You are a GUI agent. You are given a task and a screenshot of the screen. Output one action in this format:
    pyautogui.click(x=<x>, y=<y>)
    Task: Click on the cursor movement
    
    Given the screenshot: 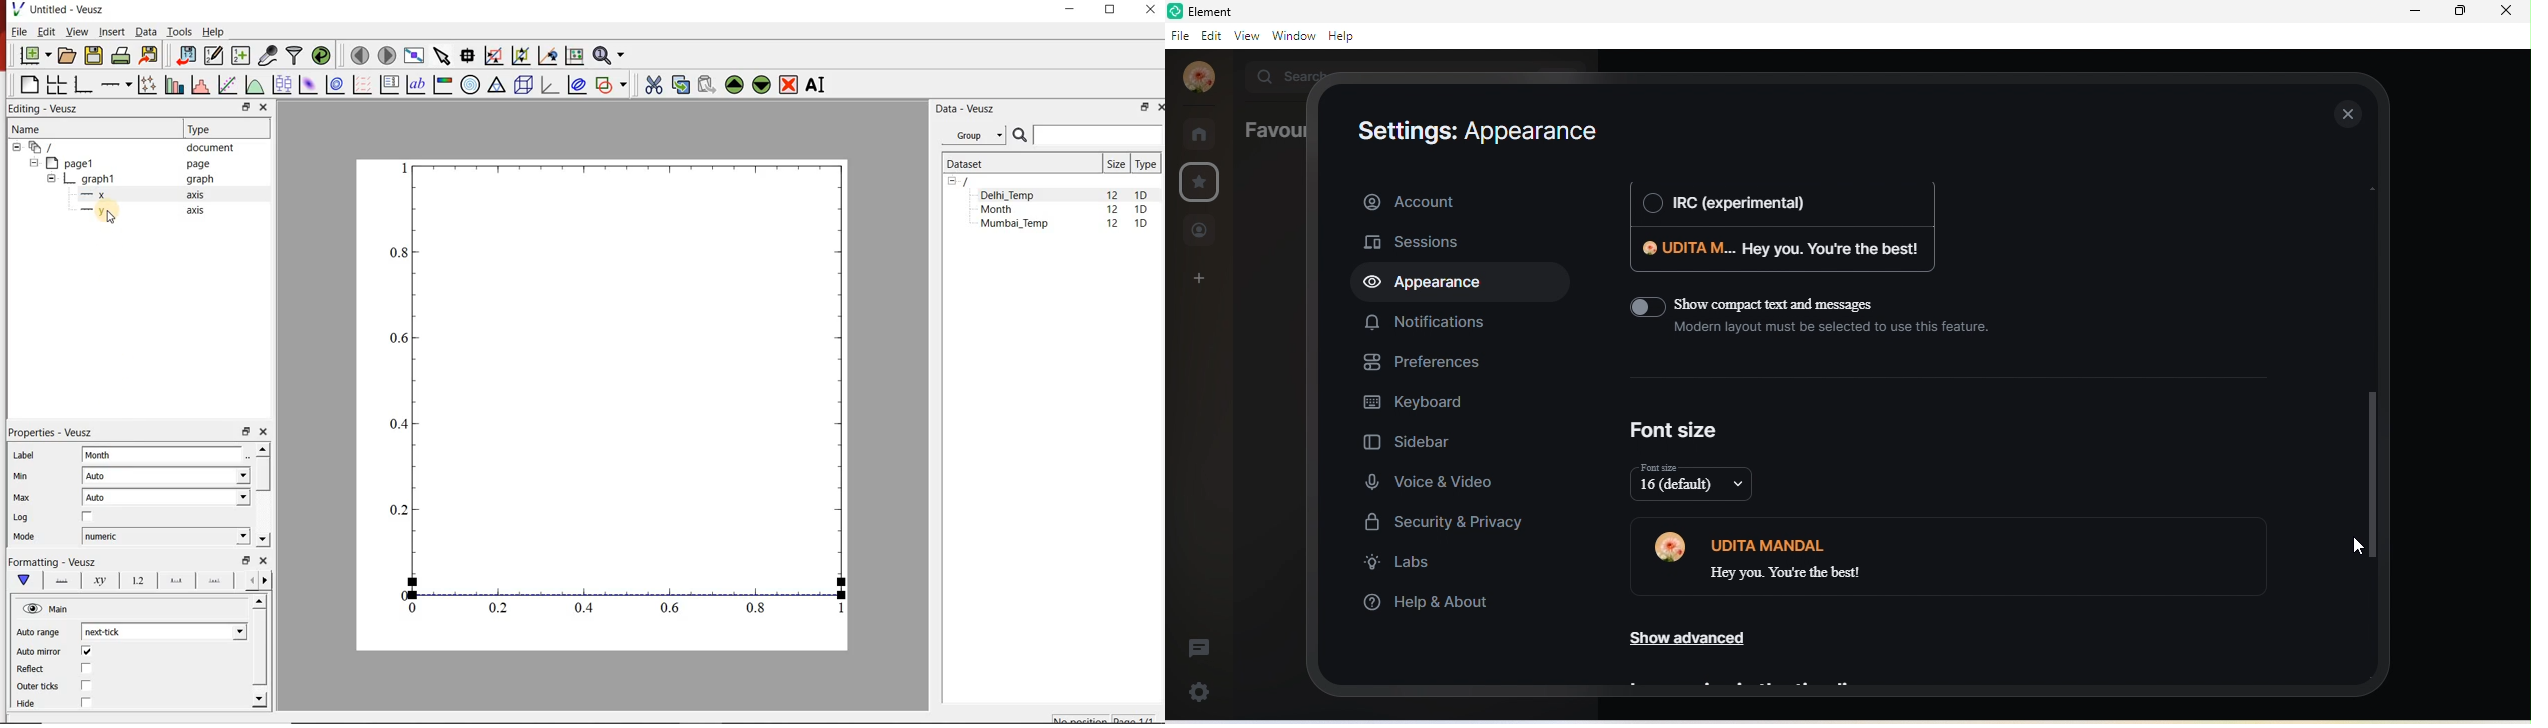 What is the action you would take?
    pyautogui.click(x=2352, y=549)
    